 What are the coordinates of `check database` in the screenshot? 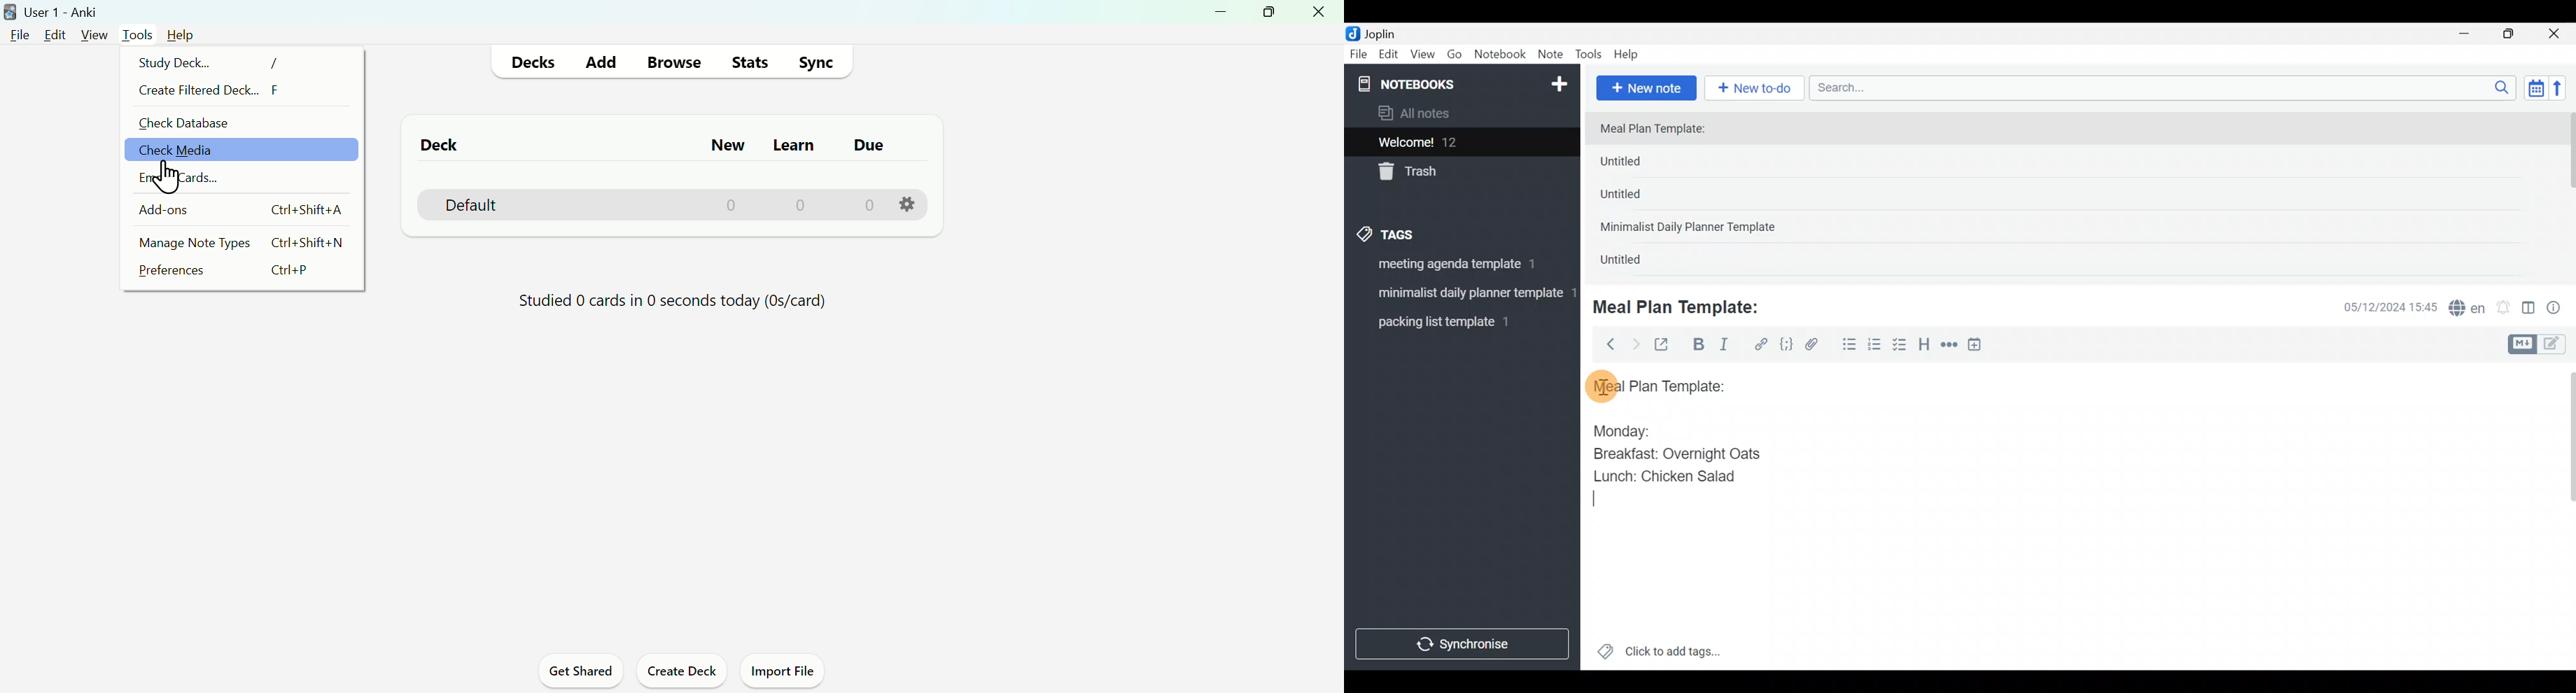 It's located at (181, 122).